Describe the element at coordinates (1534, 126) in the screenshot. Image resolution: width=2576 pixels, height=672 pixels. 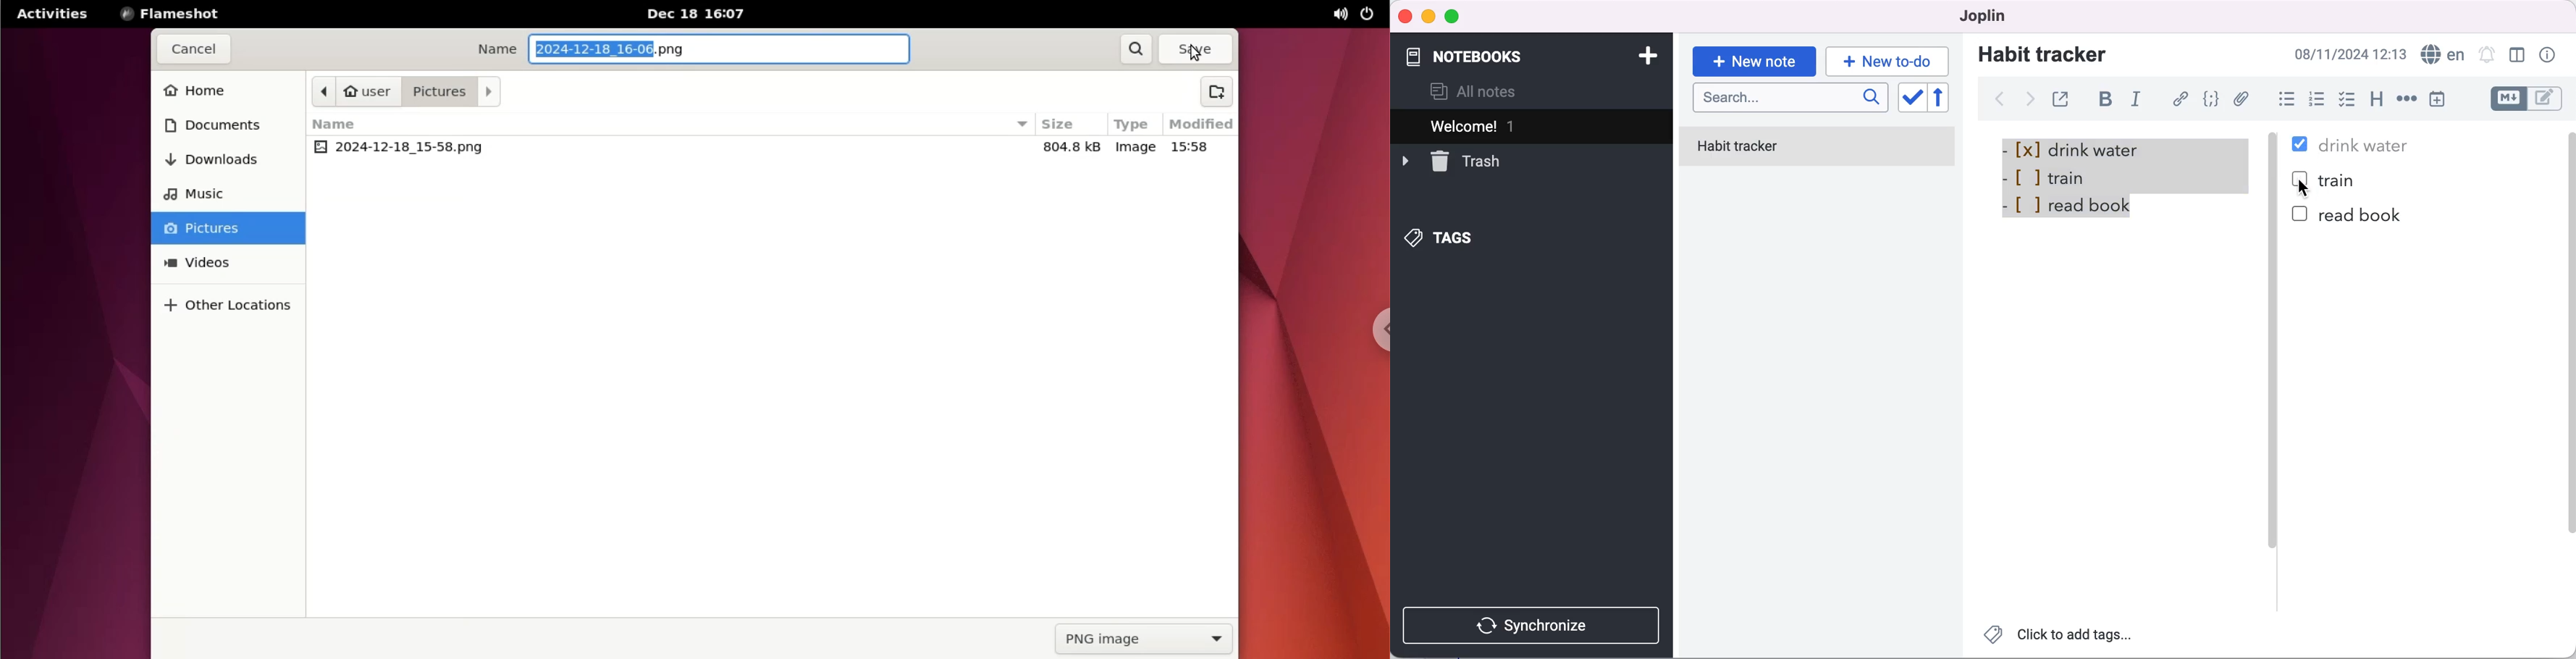
I see `welcome 1` at that location.